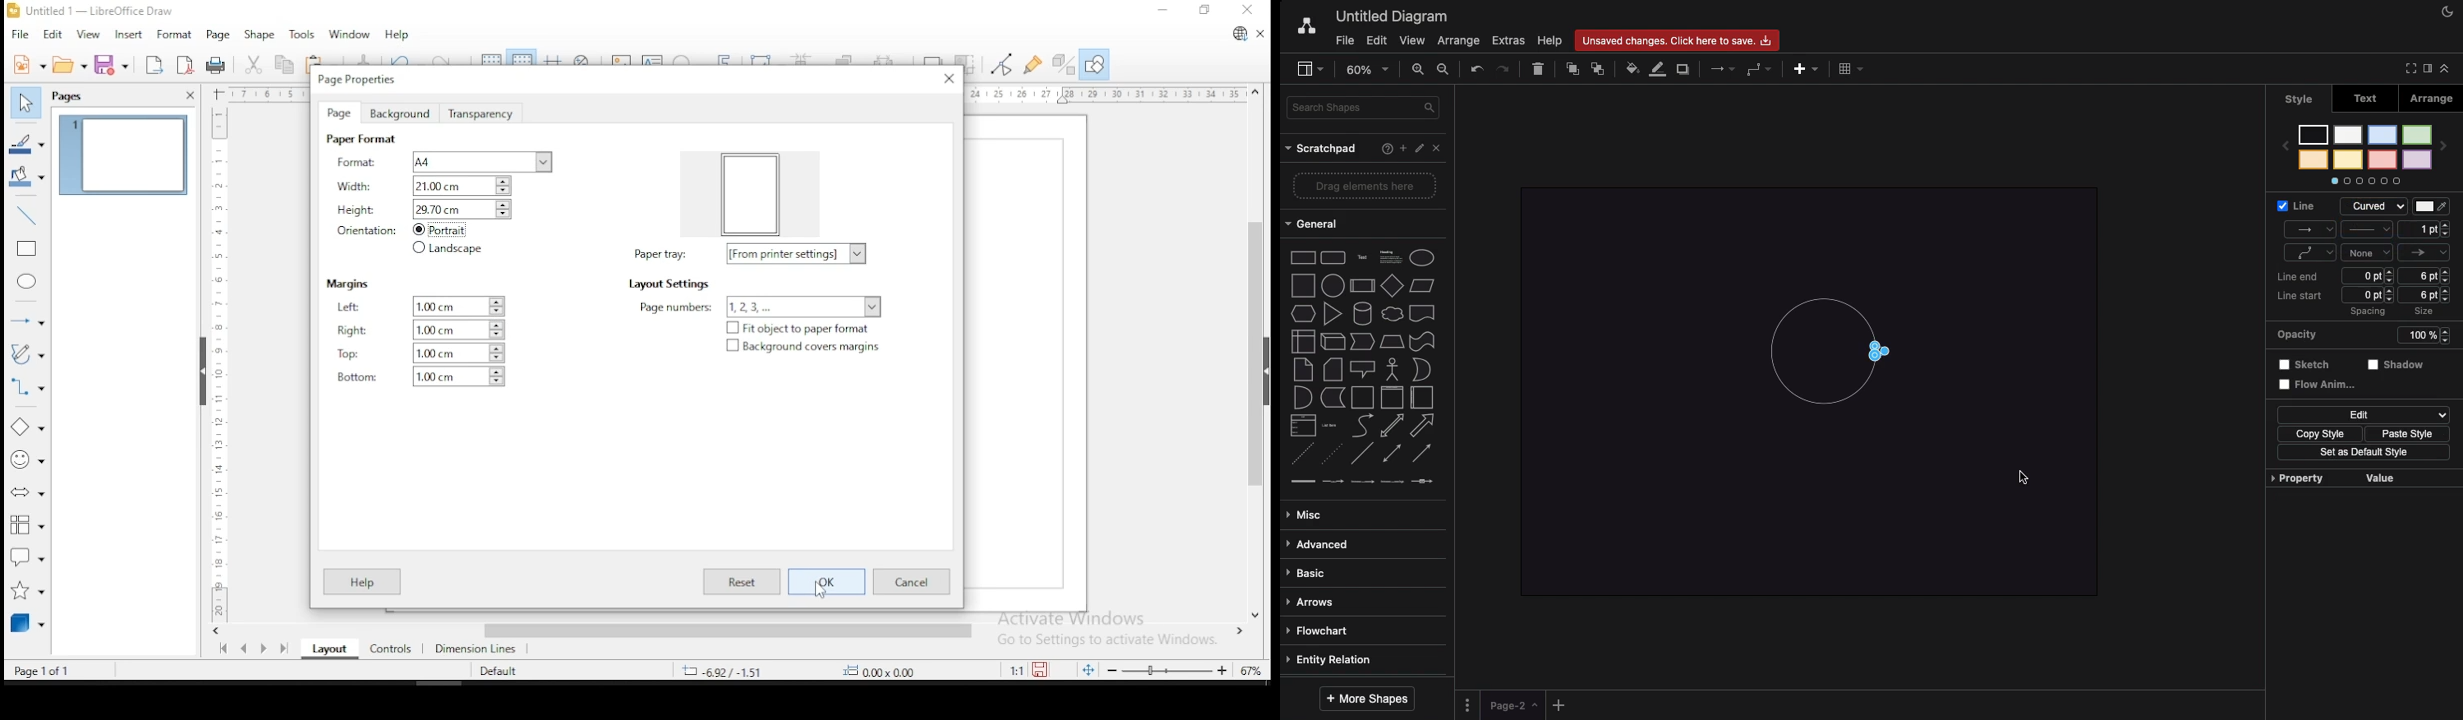 This screenshot has height=728, width=2464. Describe the element at coordinates (27, 177) in the screenshot. I see `fill color` at that location.